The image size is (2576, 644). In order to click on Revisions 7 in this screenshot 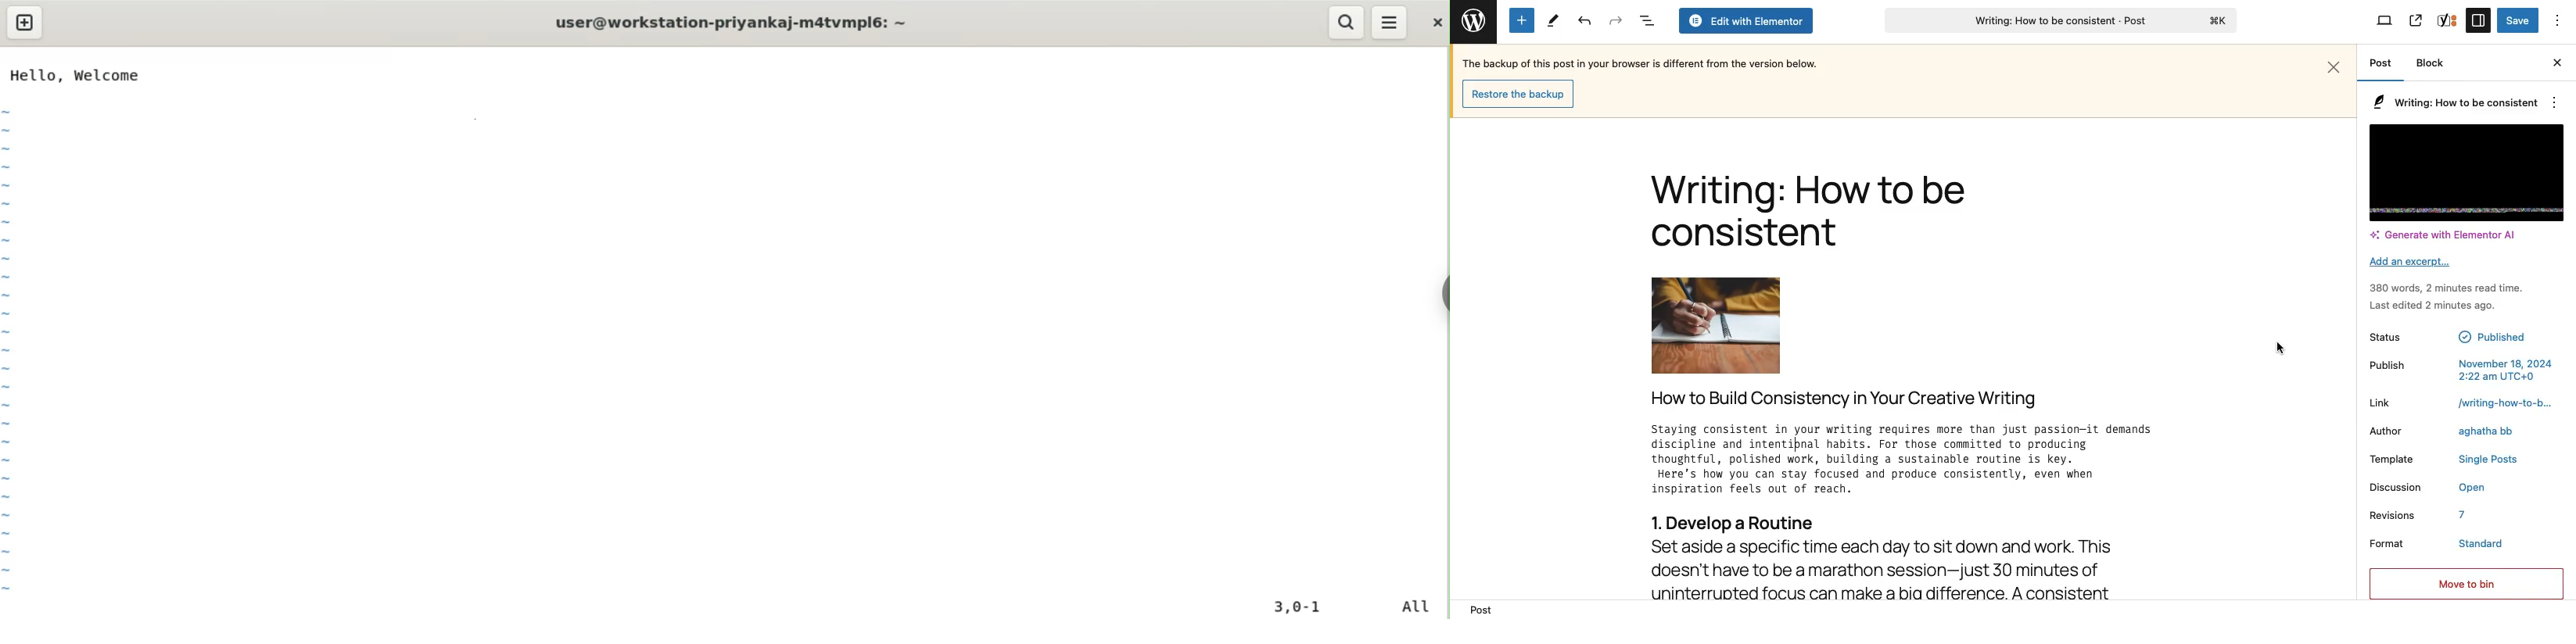, I will do `click(2424, 515)`.